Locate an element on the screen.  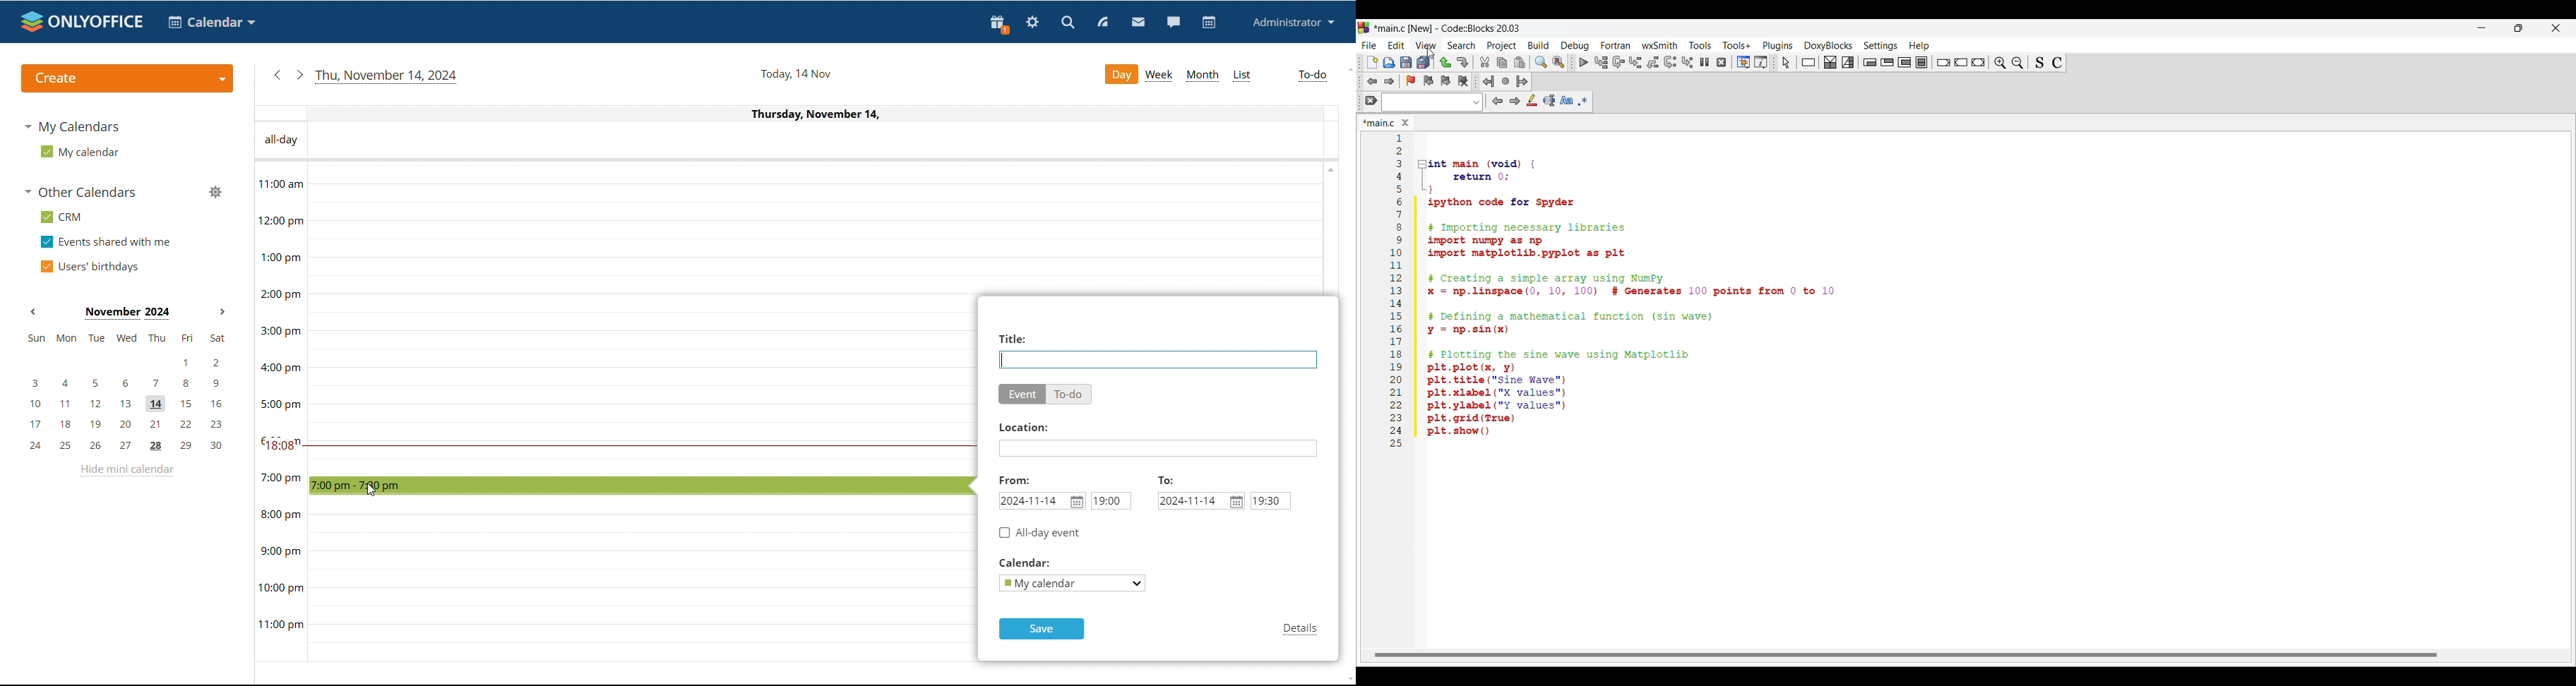
Continue instruction is located at coordinates (1961, 62).